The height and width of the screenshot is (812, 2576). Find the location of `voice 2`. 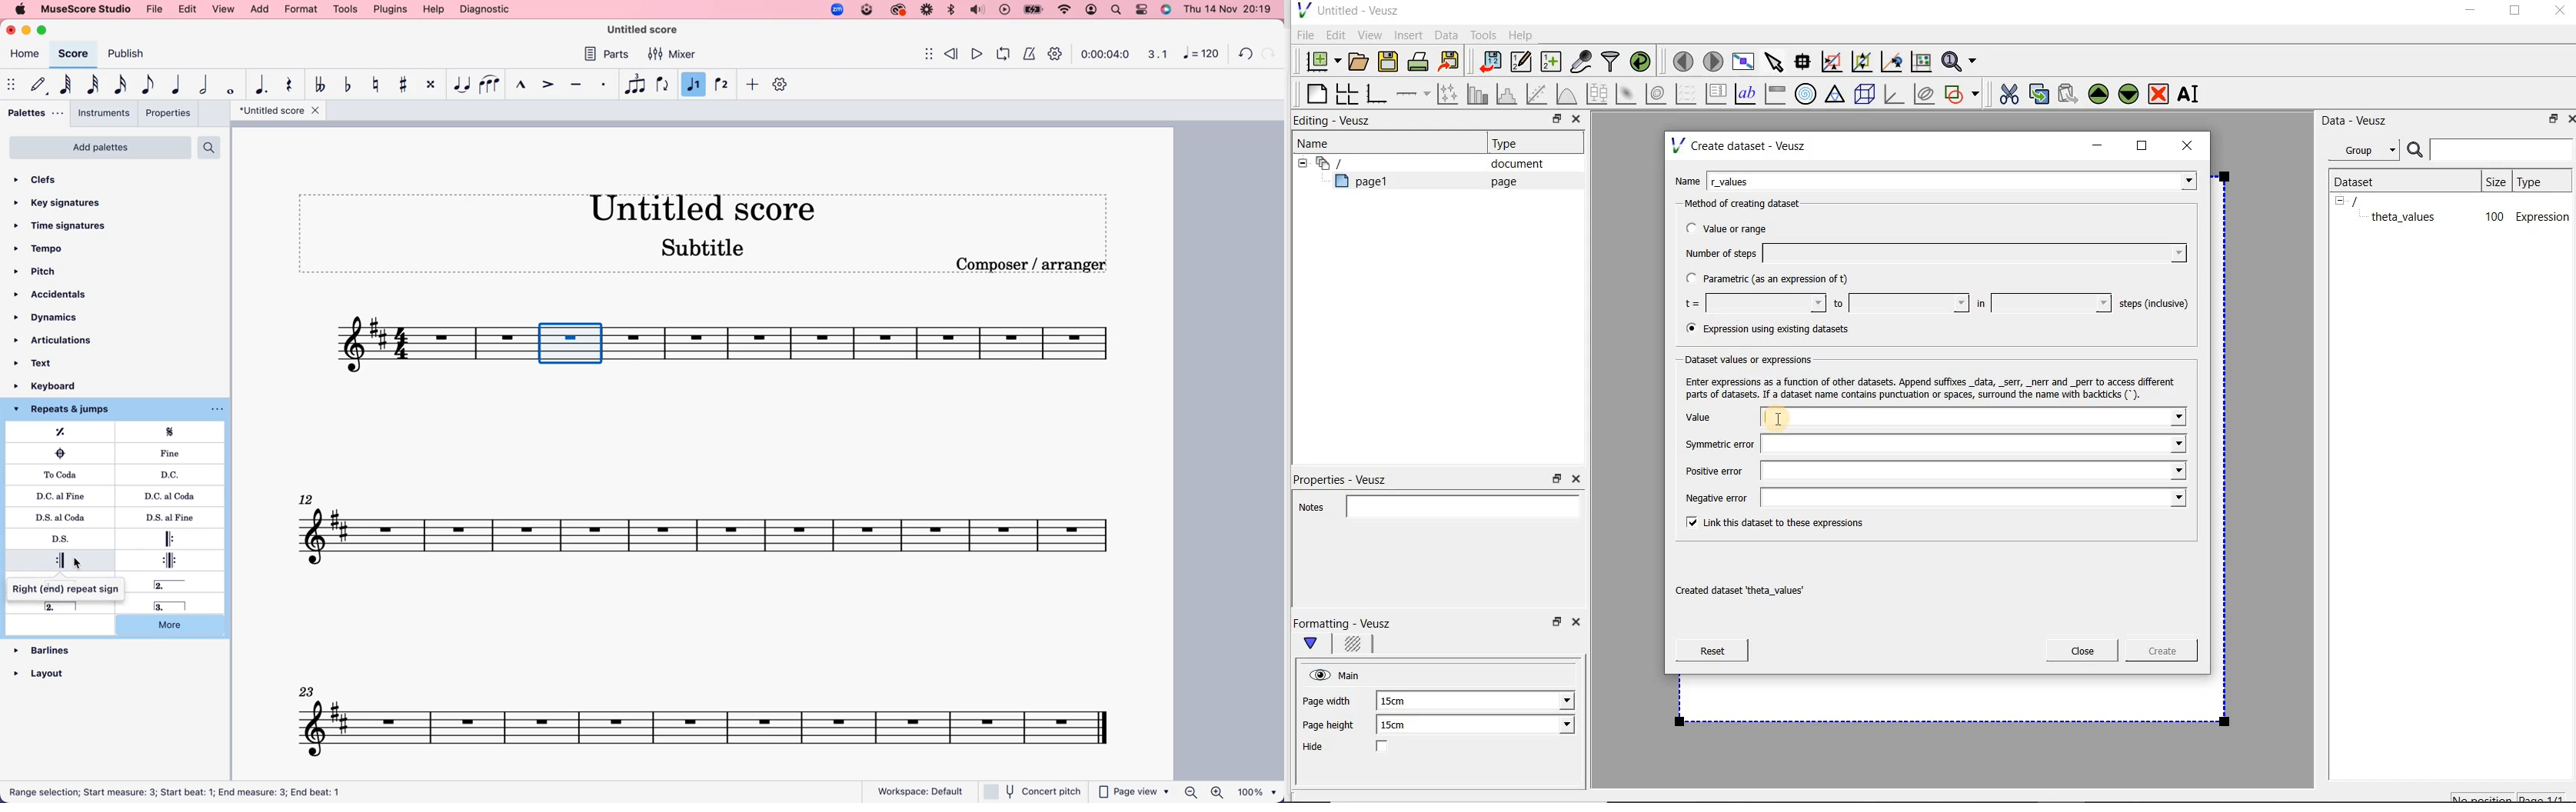

voice 2 is located at coordinates (723, 83).